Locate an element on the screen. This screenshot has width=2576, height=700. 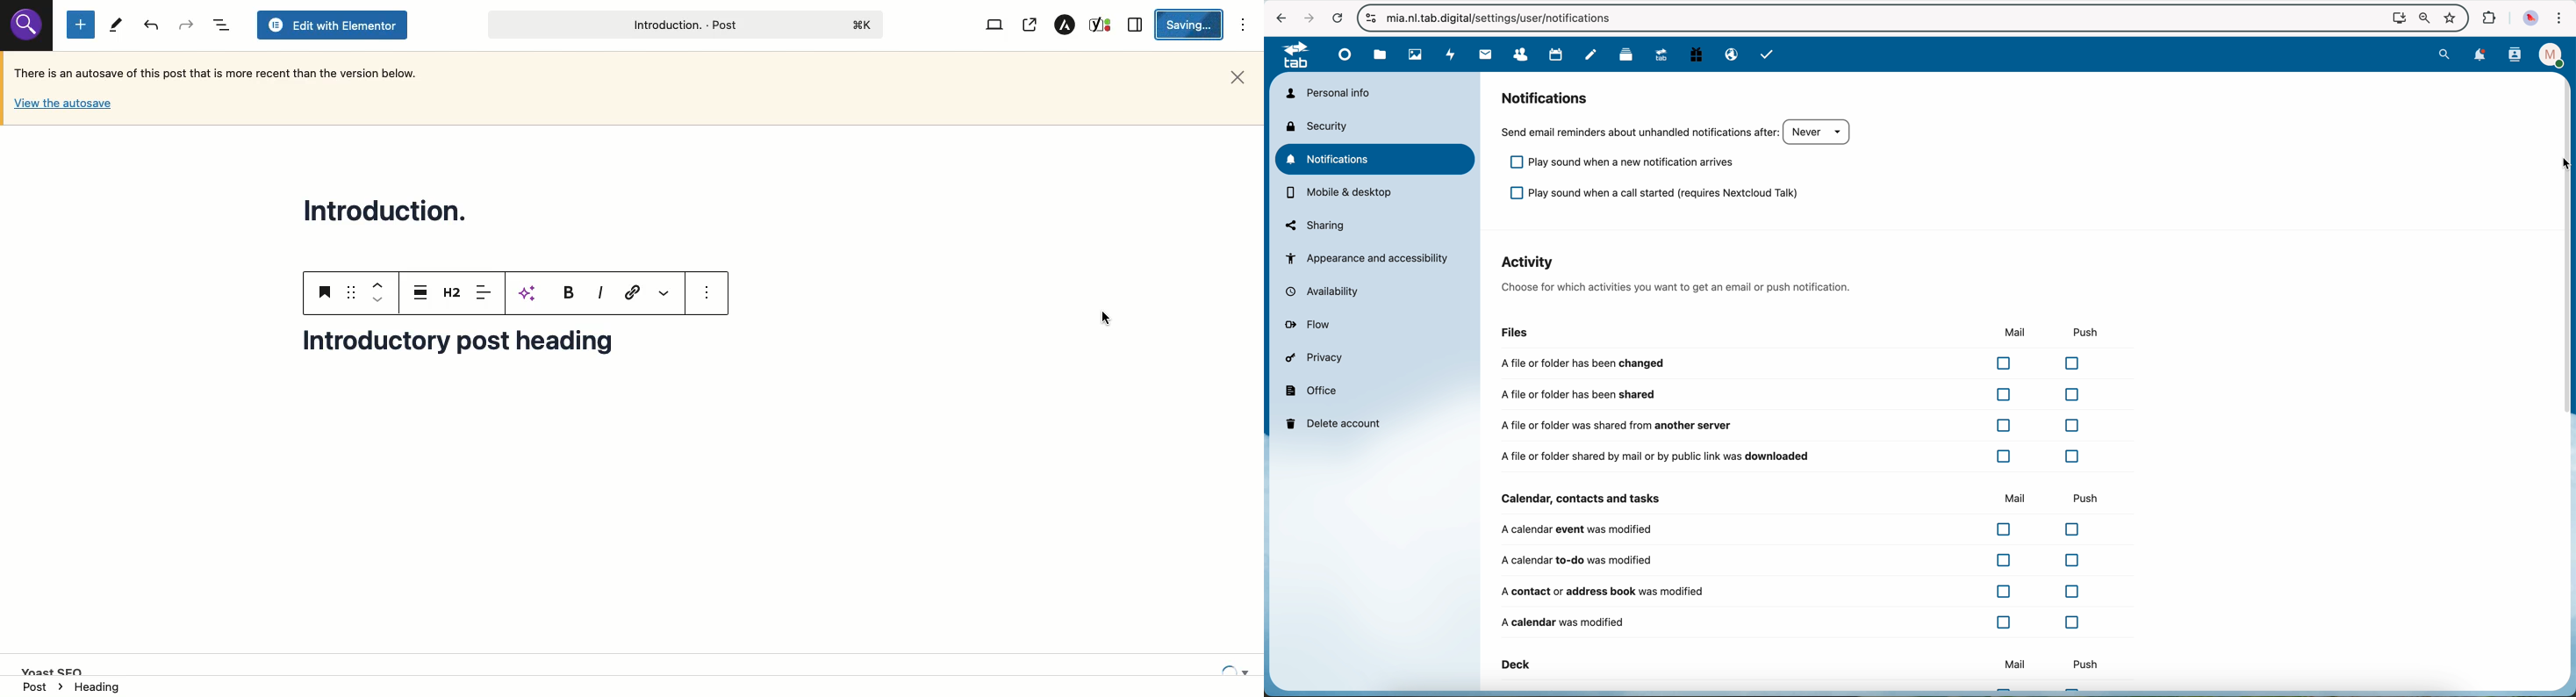
play spund when a call started is located at coordinates (1649, 194).